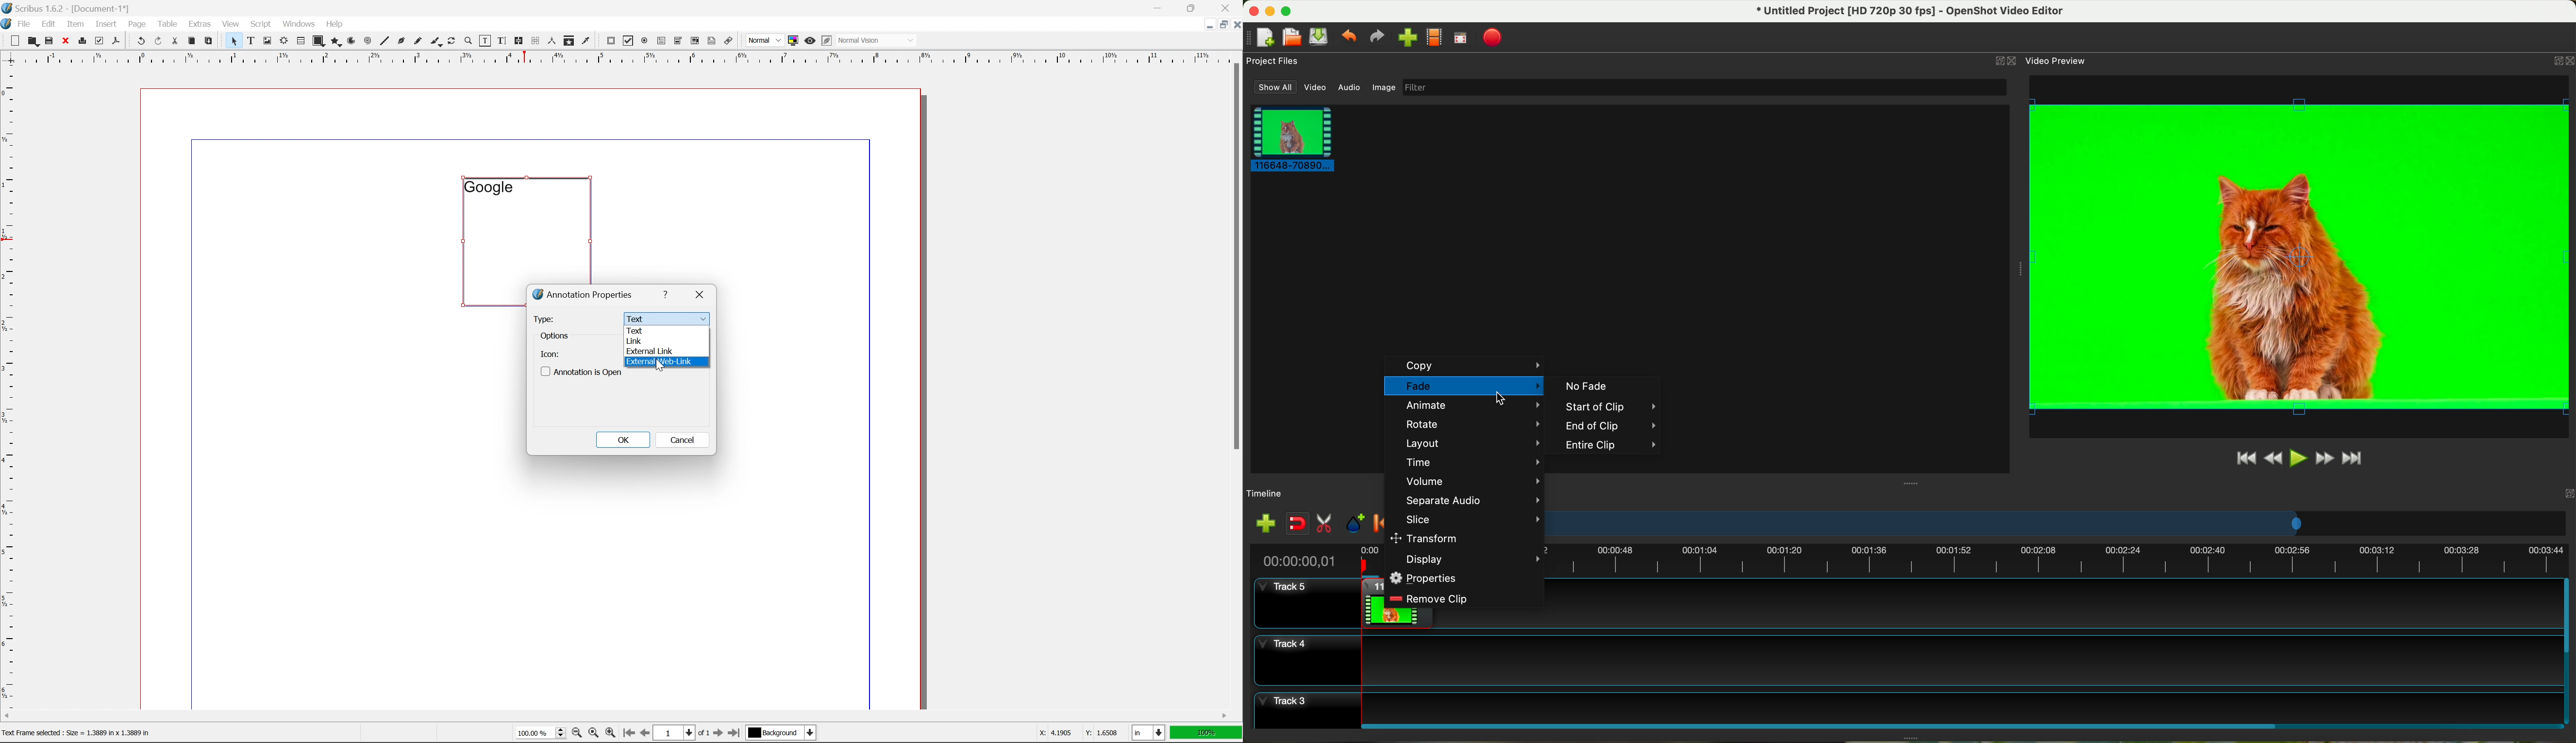  I want to click on polygon, so click(336, 42).